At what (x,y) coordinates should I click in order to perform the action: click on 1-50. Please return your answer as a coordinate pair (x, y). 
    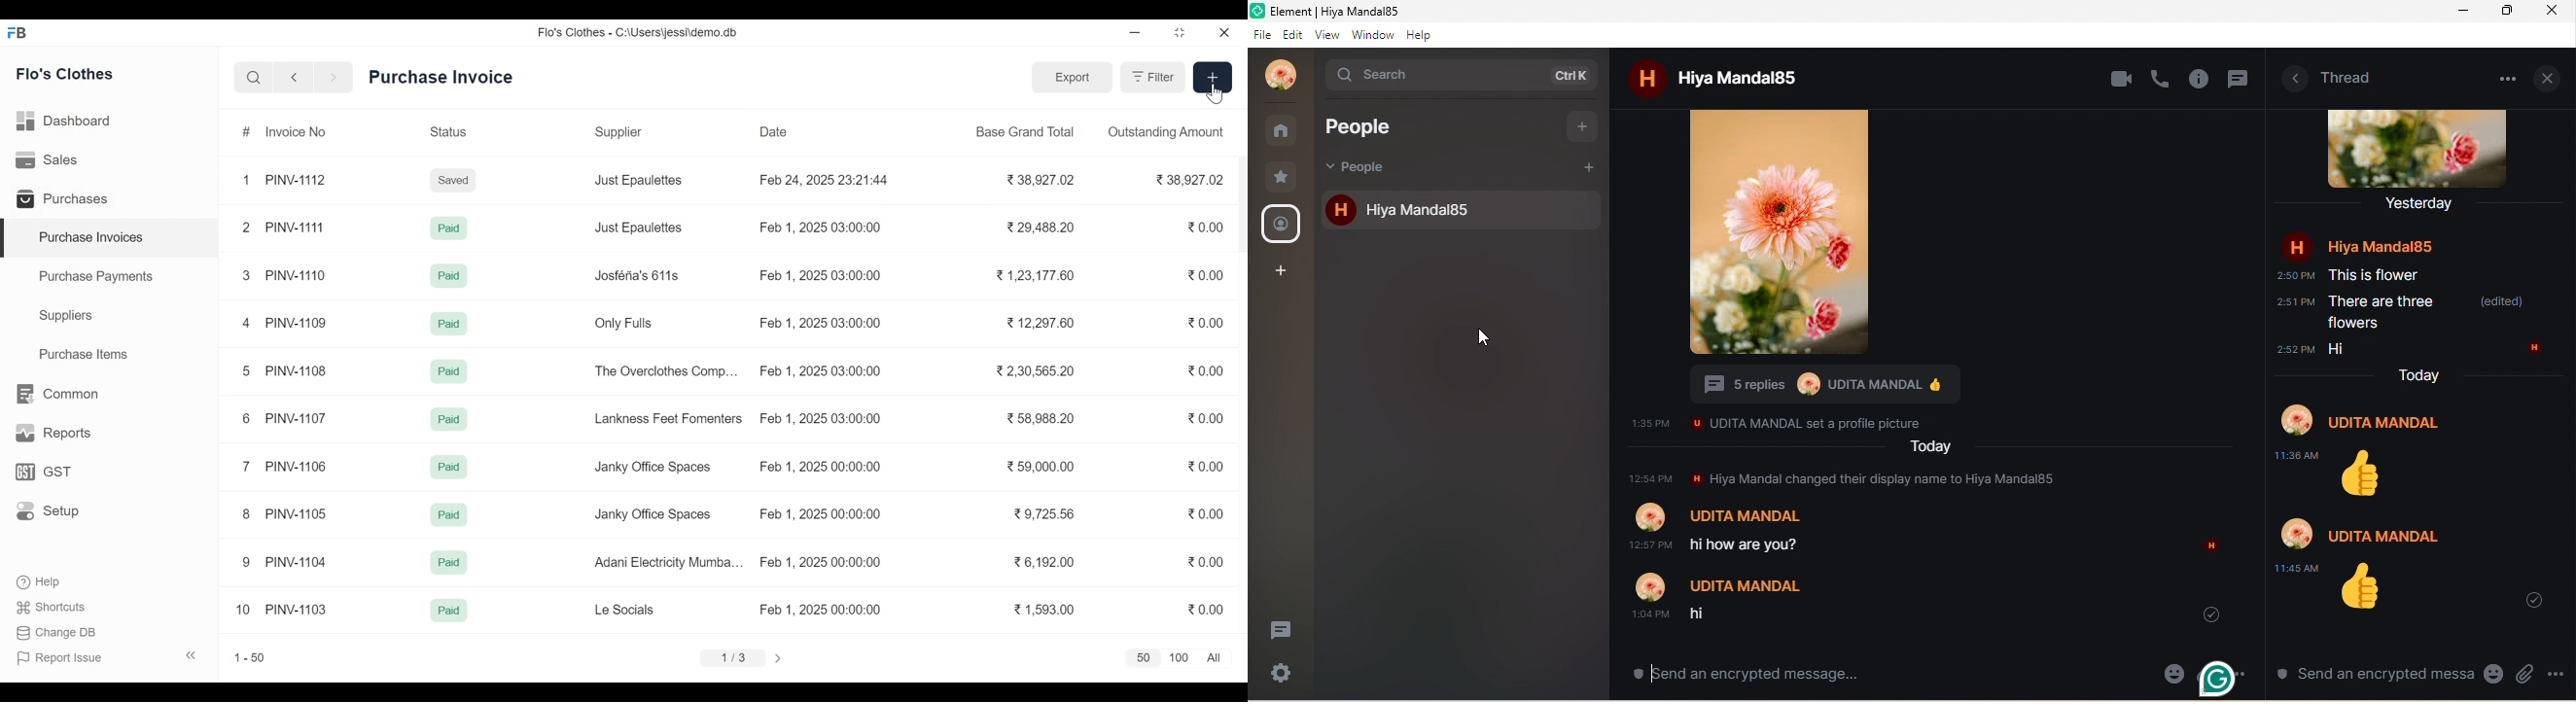
    Looking at the image, I should click on (250, 658).